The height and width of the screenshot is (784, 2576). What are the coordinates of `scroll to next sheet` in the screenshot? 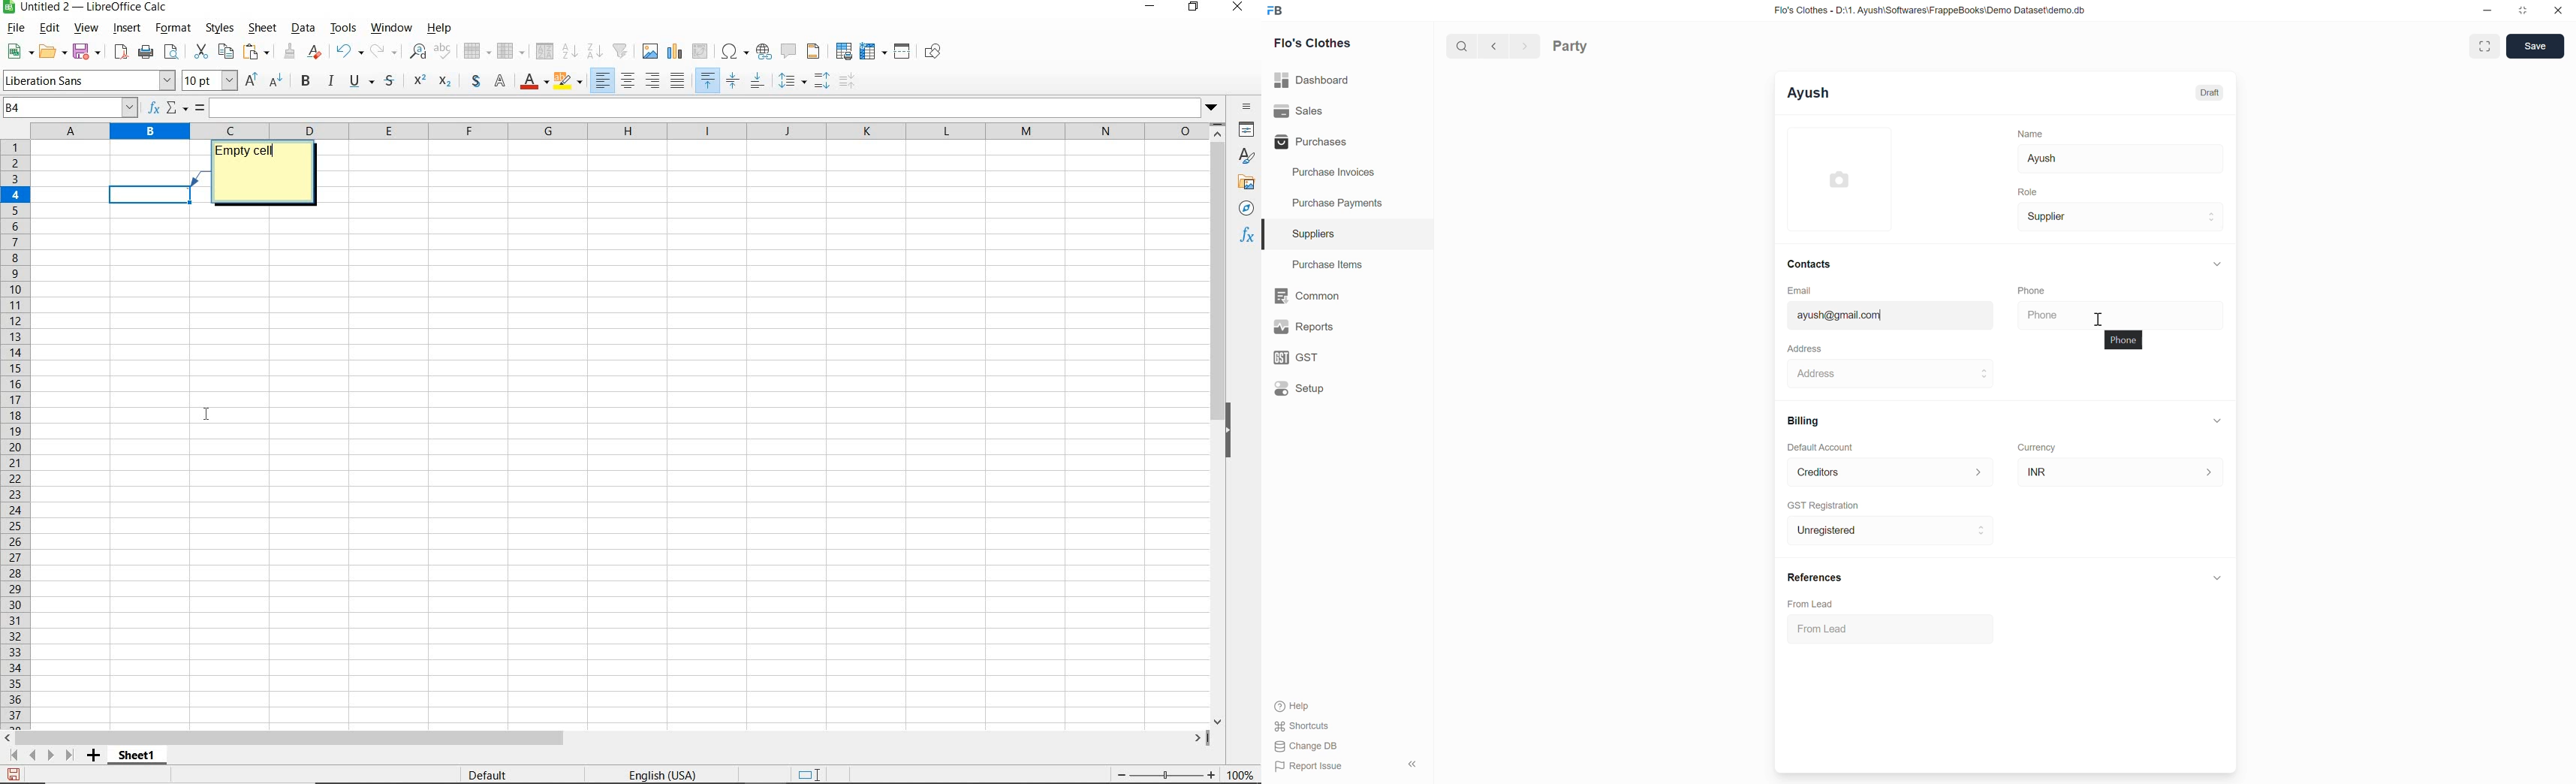 It's located at (41, 757).